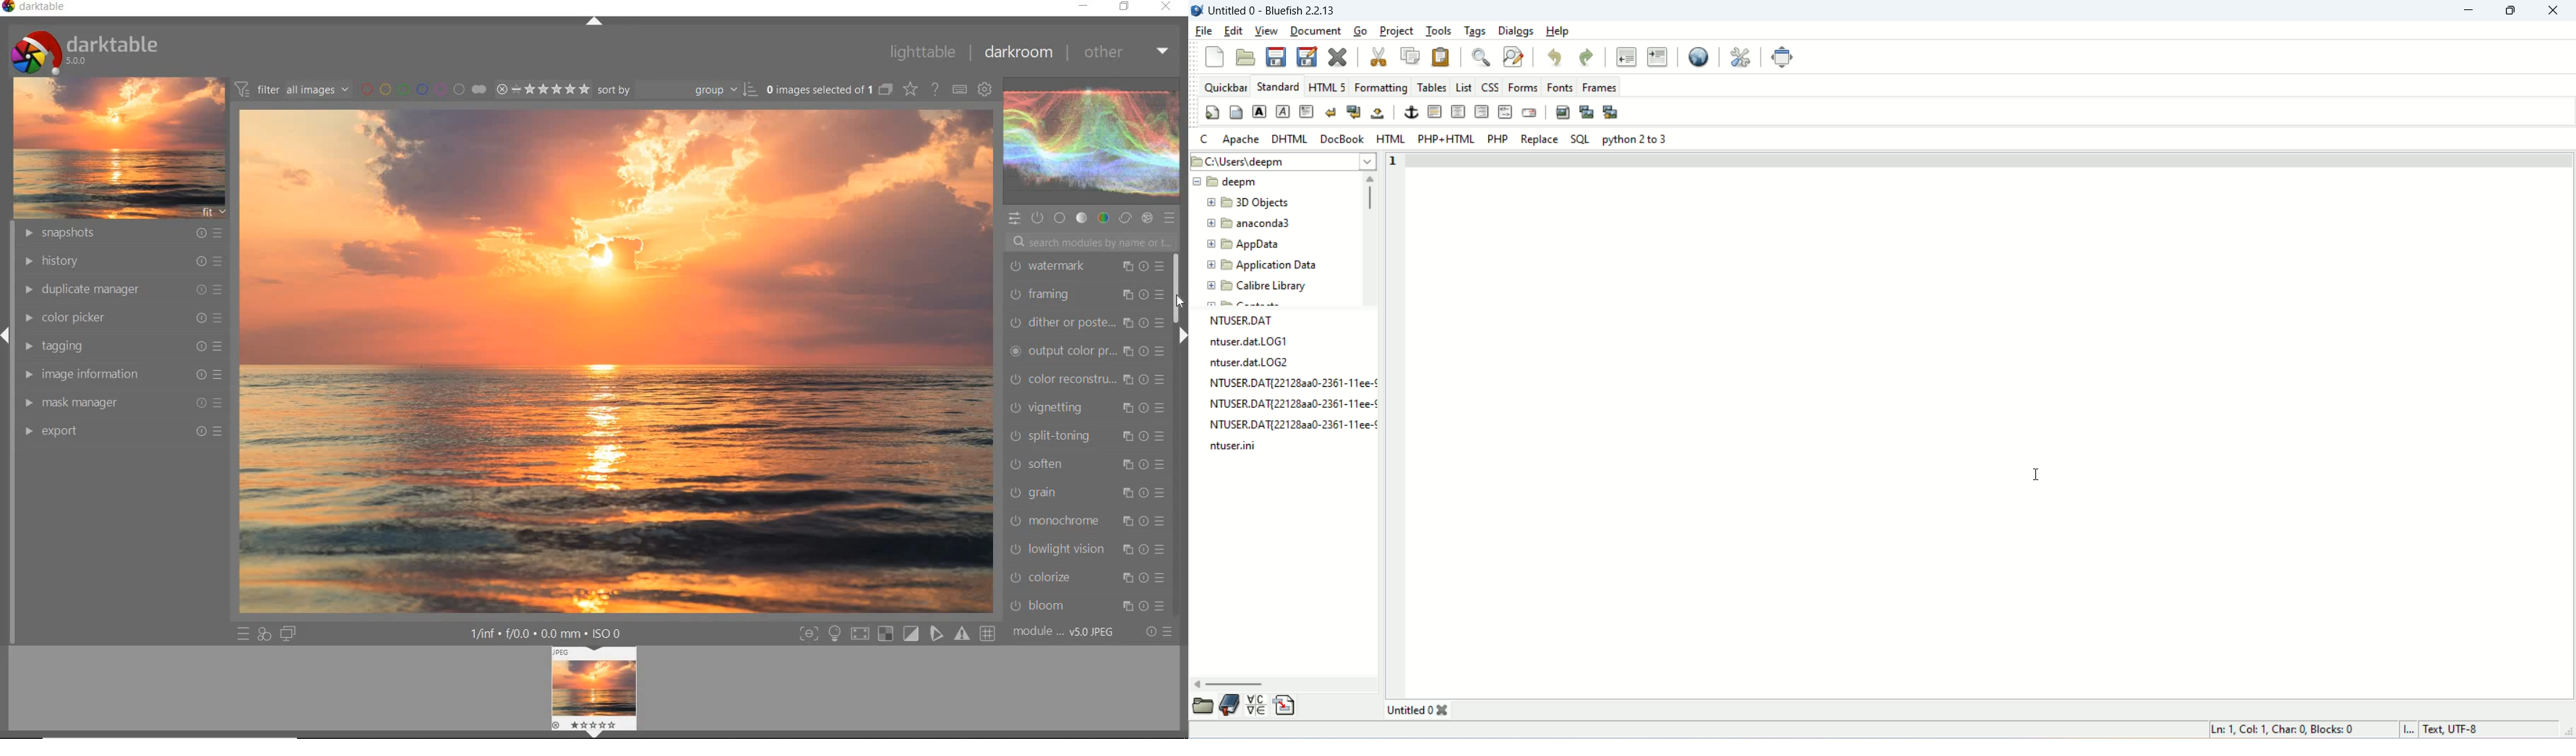  What do you see at coordinates (1307, 57) in the screenshot?
I see `save as` at bounding box center [1307, 57].